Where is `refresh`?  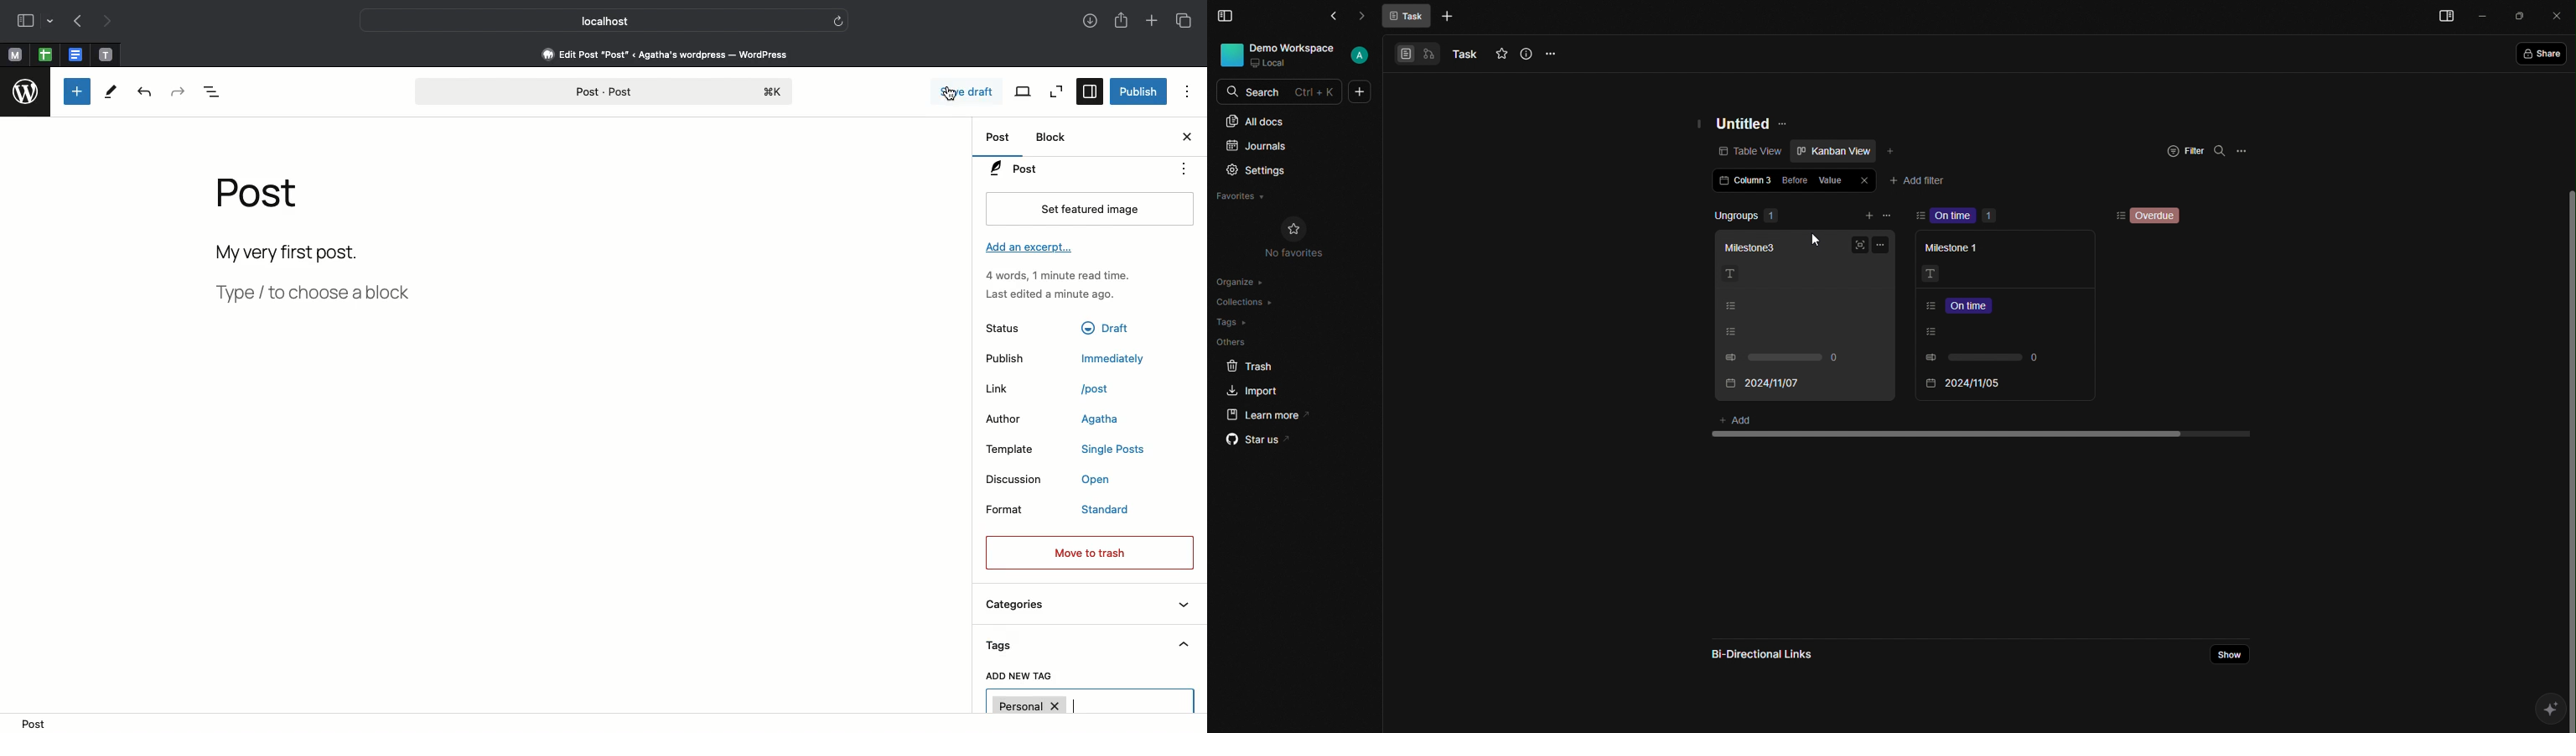
refresh is located at coordinates (840, 22).